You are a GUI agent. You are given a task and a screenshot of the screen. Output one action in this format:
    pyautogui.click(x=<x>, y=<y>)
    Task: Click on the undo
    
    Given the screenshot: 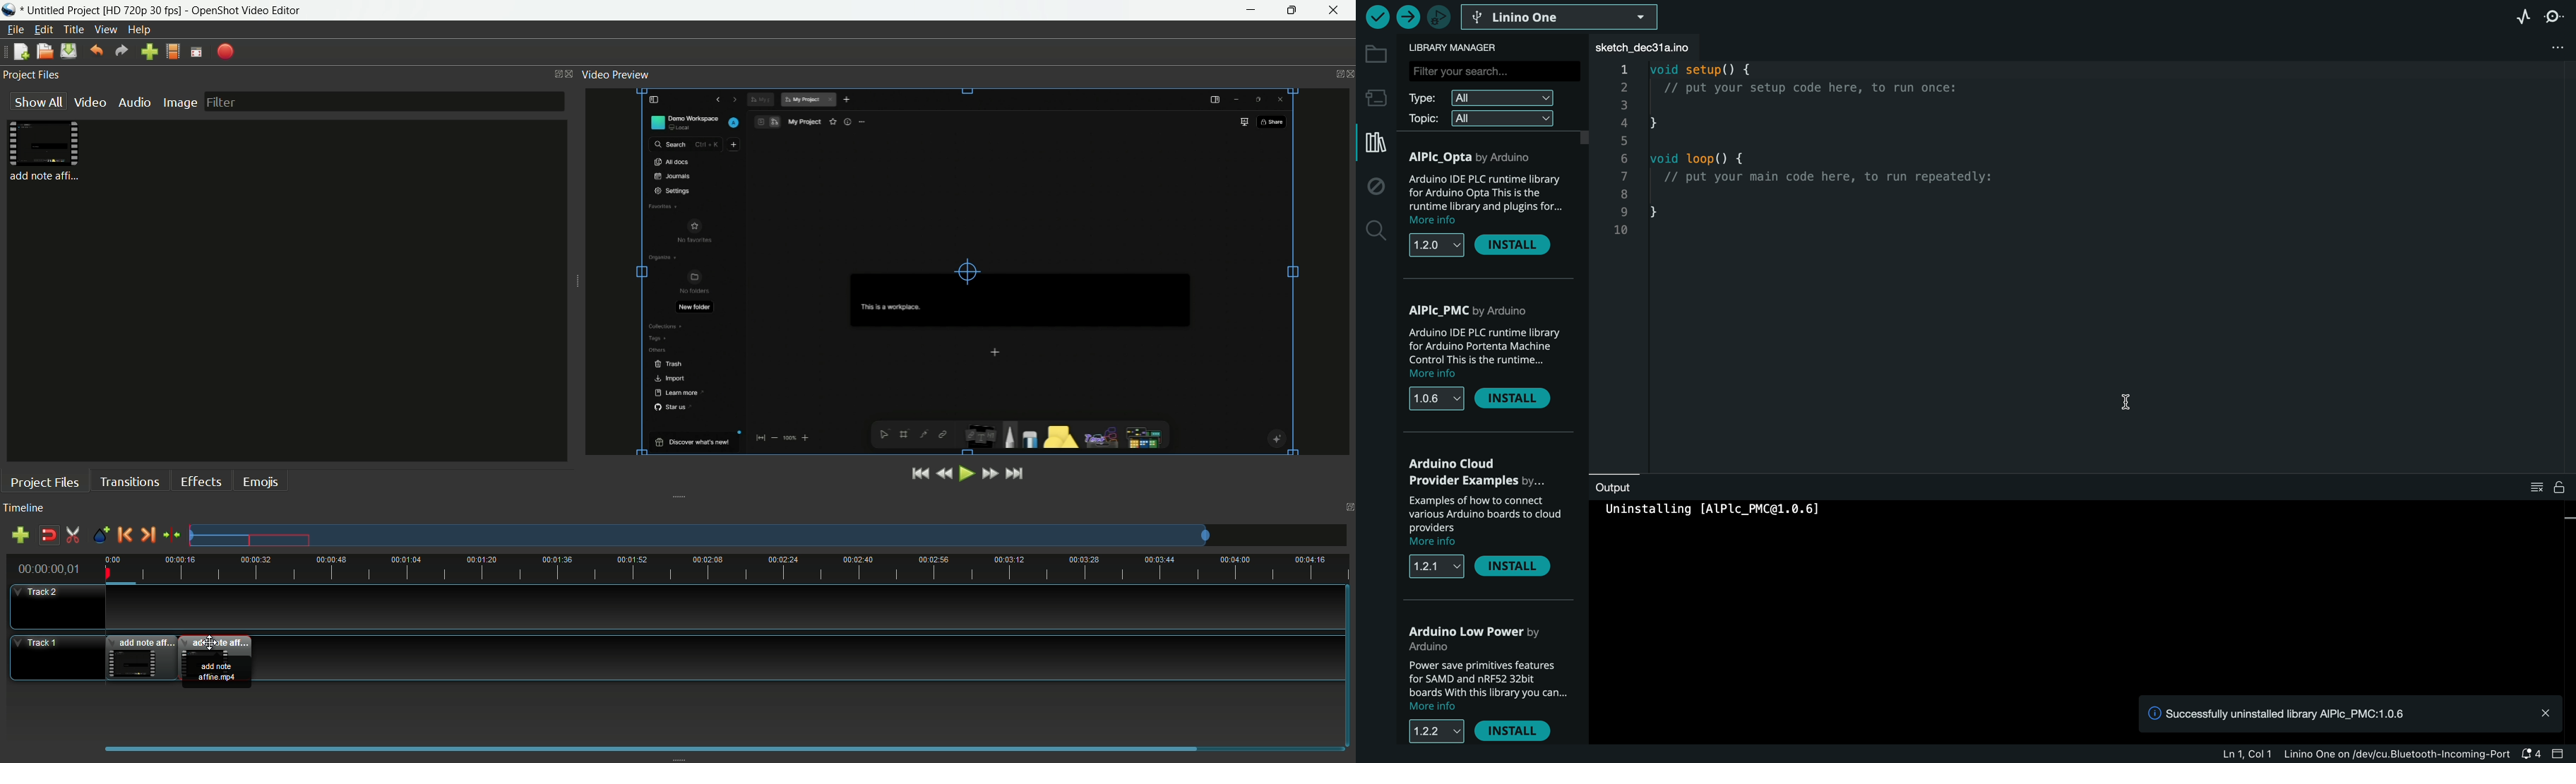 What is the action you would take?
    pyautogui.click(x=98, y=50)
    